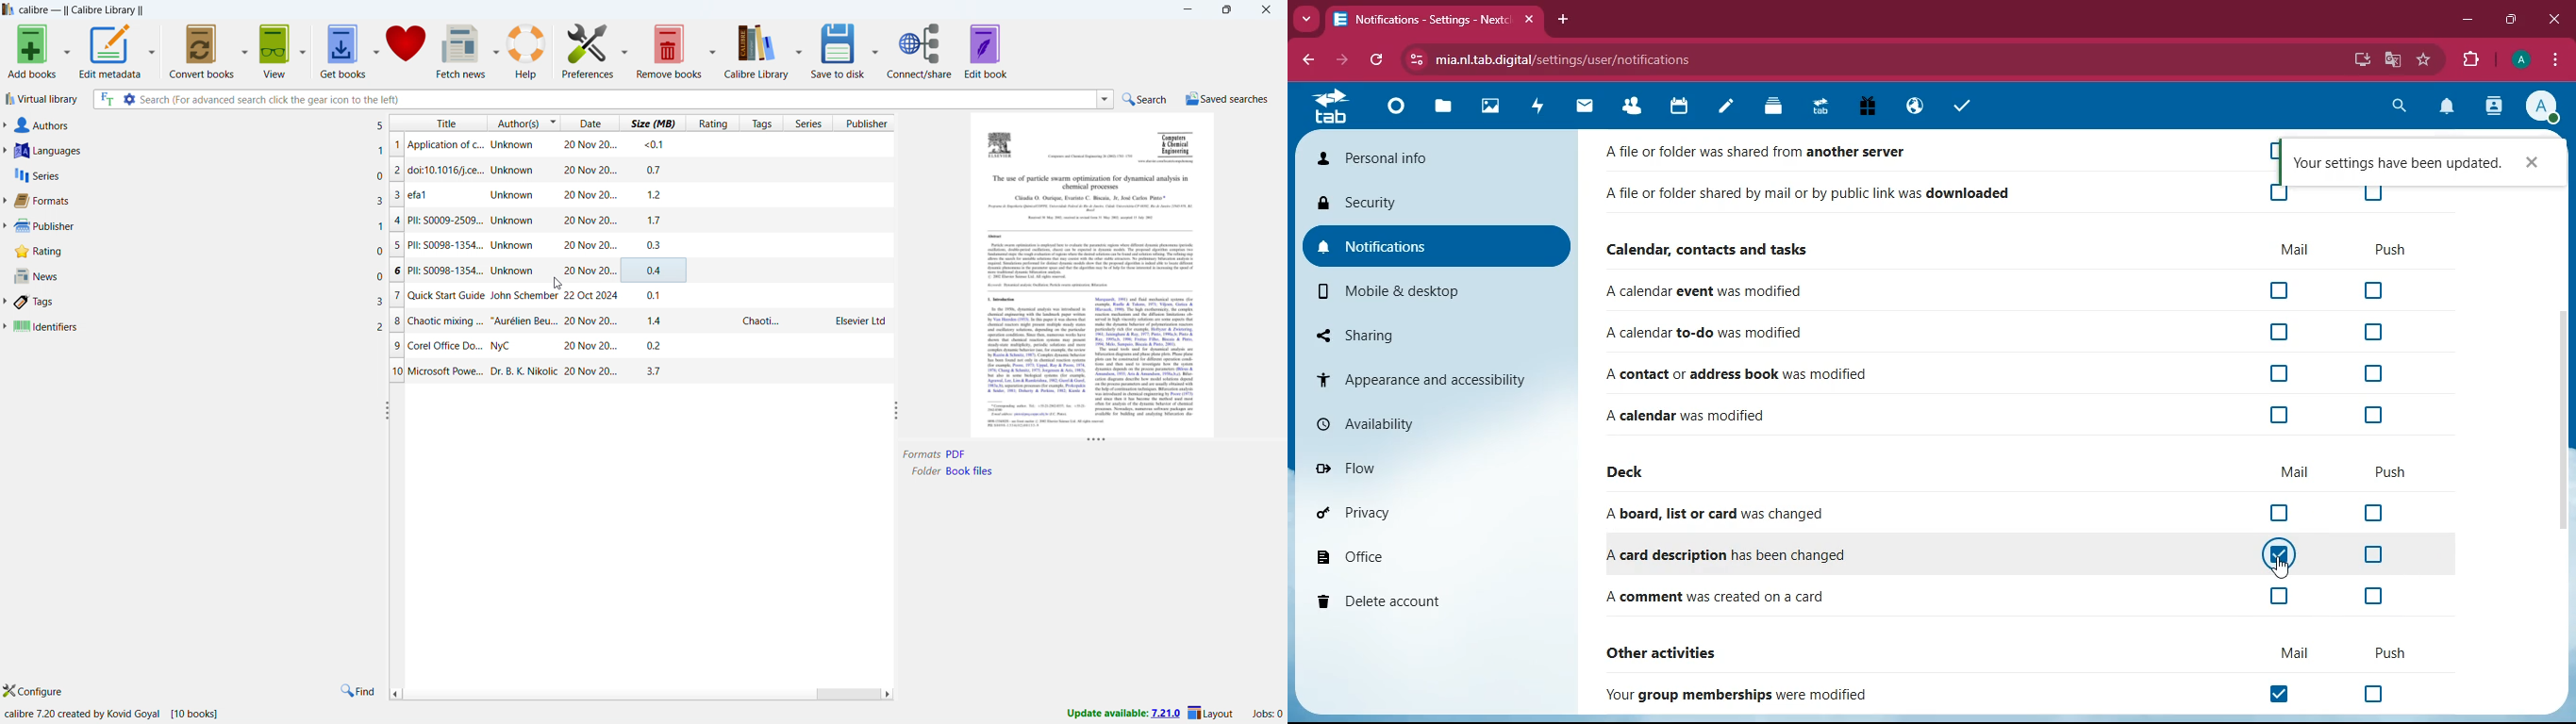 The image size is (2576, 728). Describe the element at coordinates (2369, 554) in the screenshot. I see `off` at that location.